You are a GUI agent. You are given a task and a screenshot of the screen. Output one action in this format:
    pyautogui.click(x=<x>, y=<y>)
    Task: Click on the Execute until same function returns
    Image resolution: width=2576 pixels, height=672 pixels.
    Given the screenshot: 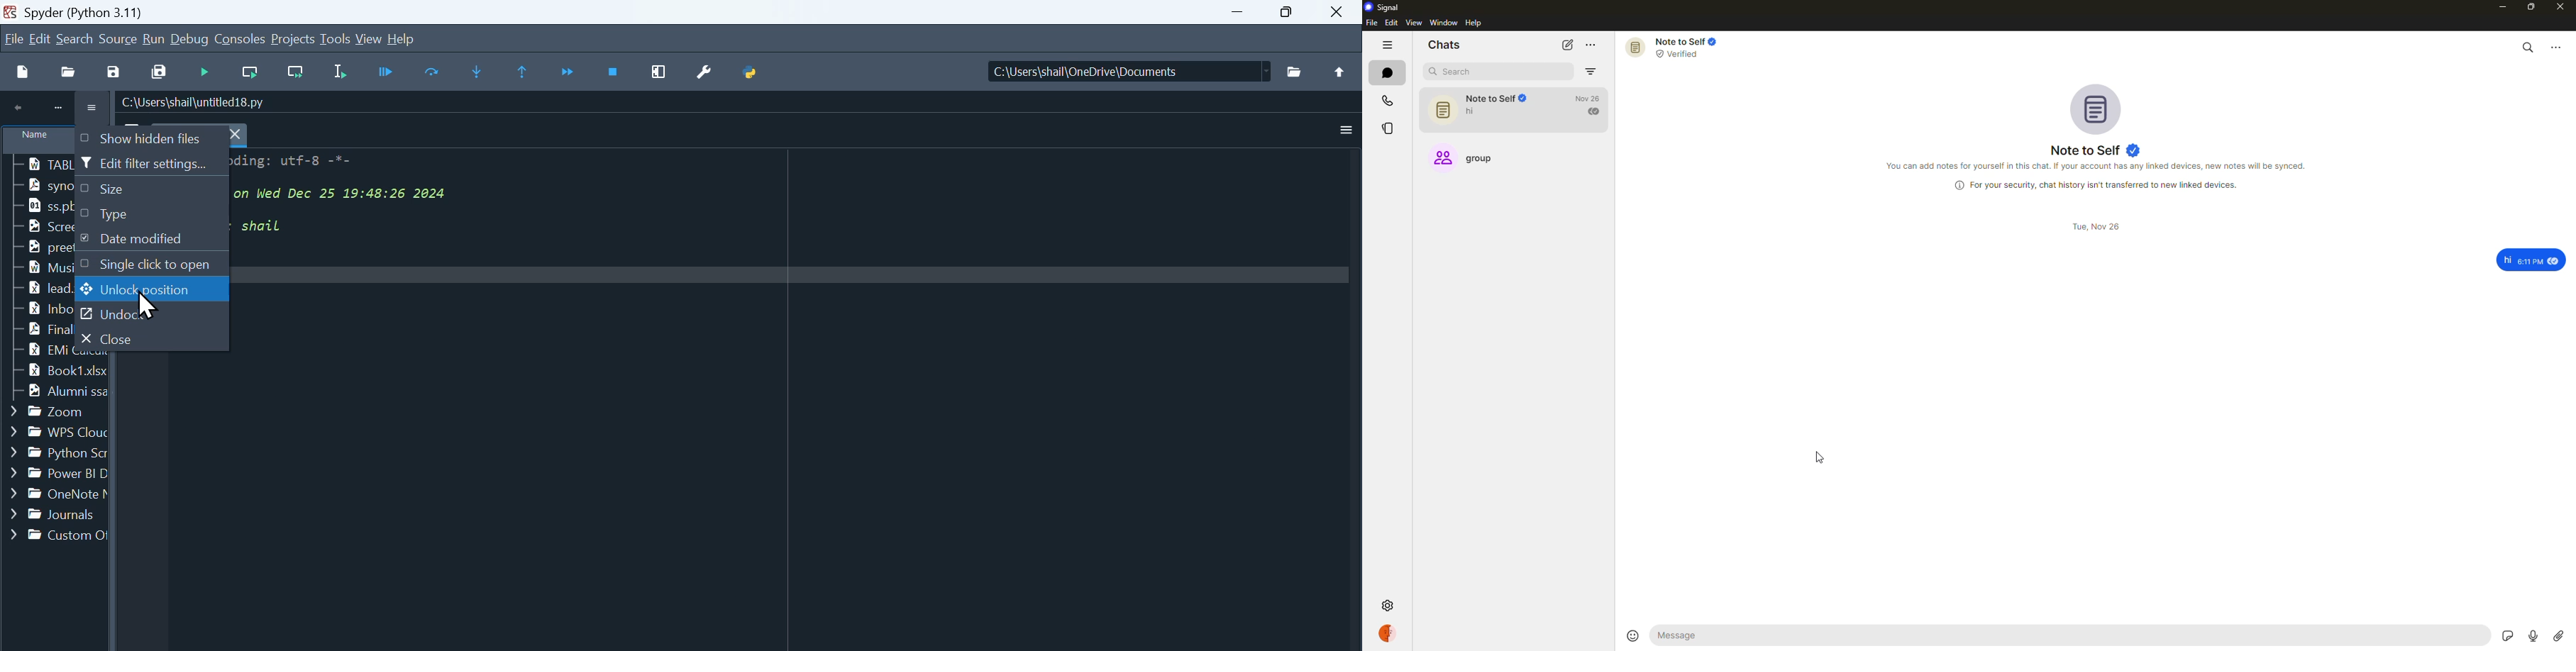 What is the action you would take?
    pyautogui.click(x=524, y=72)
    